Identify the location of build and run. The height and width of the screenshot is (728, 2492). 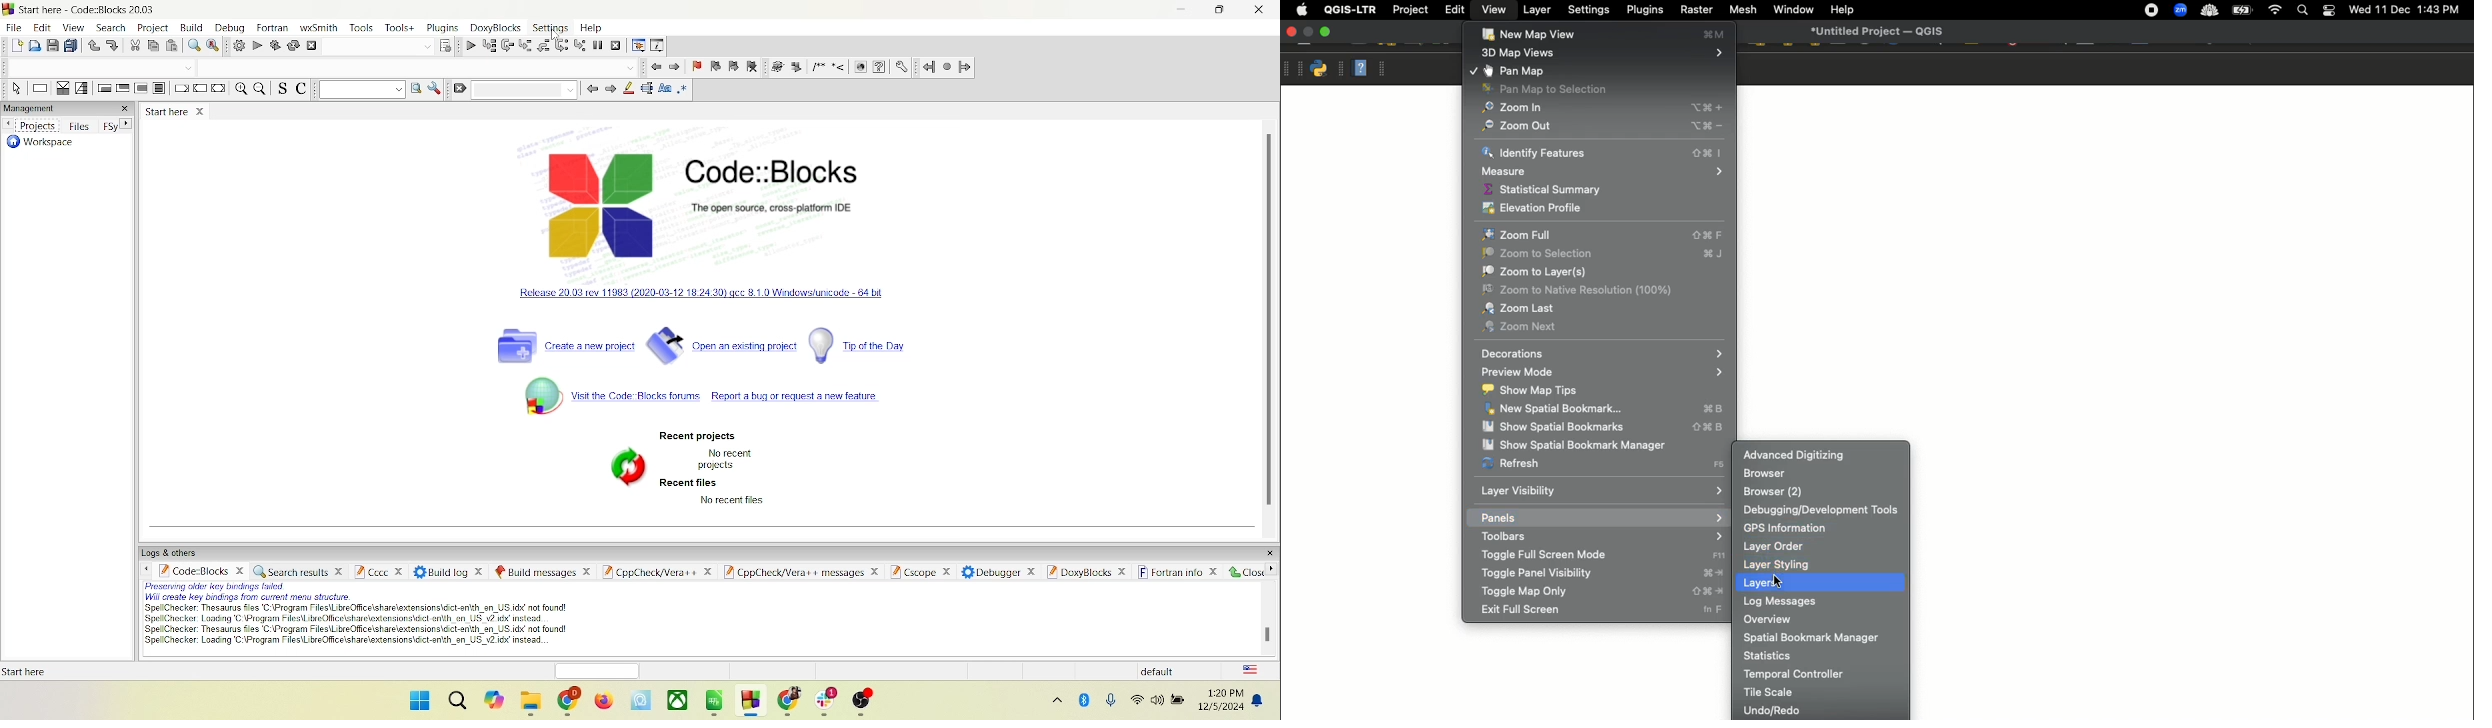
(274, 46).